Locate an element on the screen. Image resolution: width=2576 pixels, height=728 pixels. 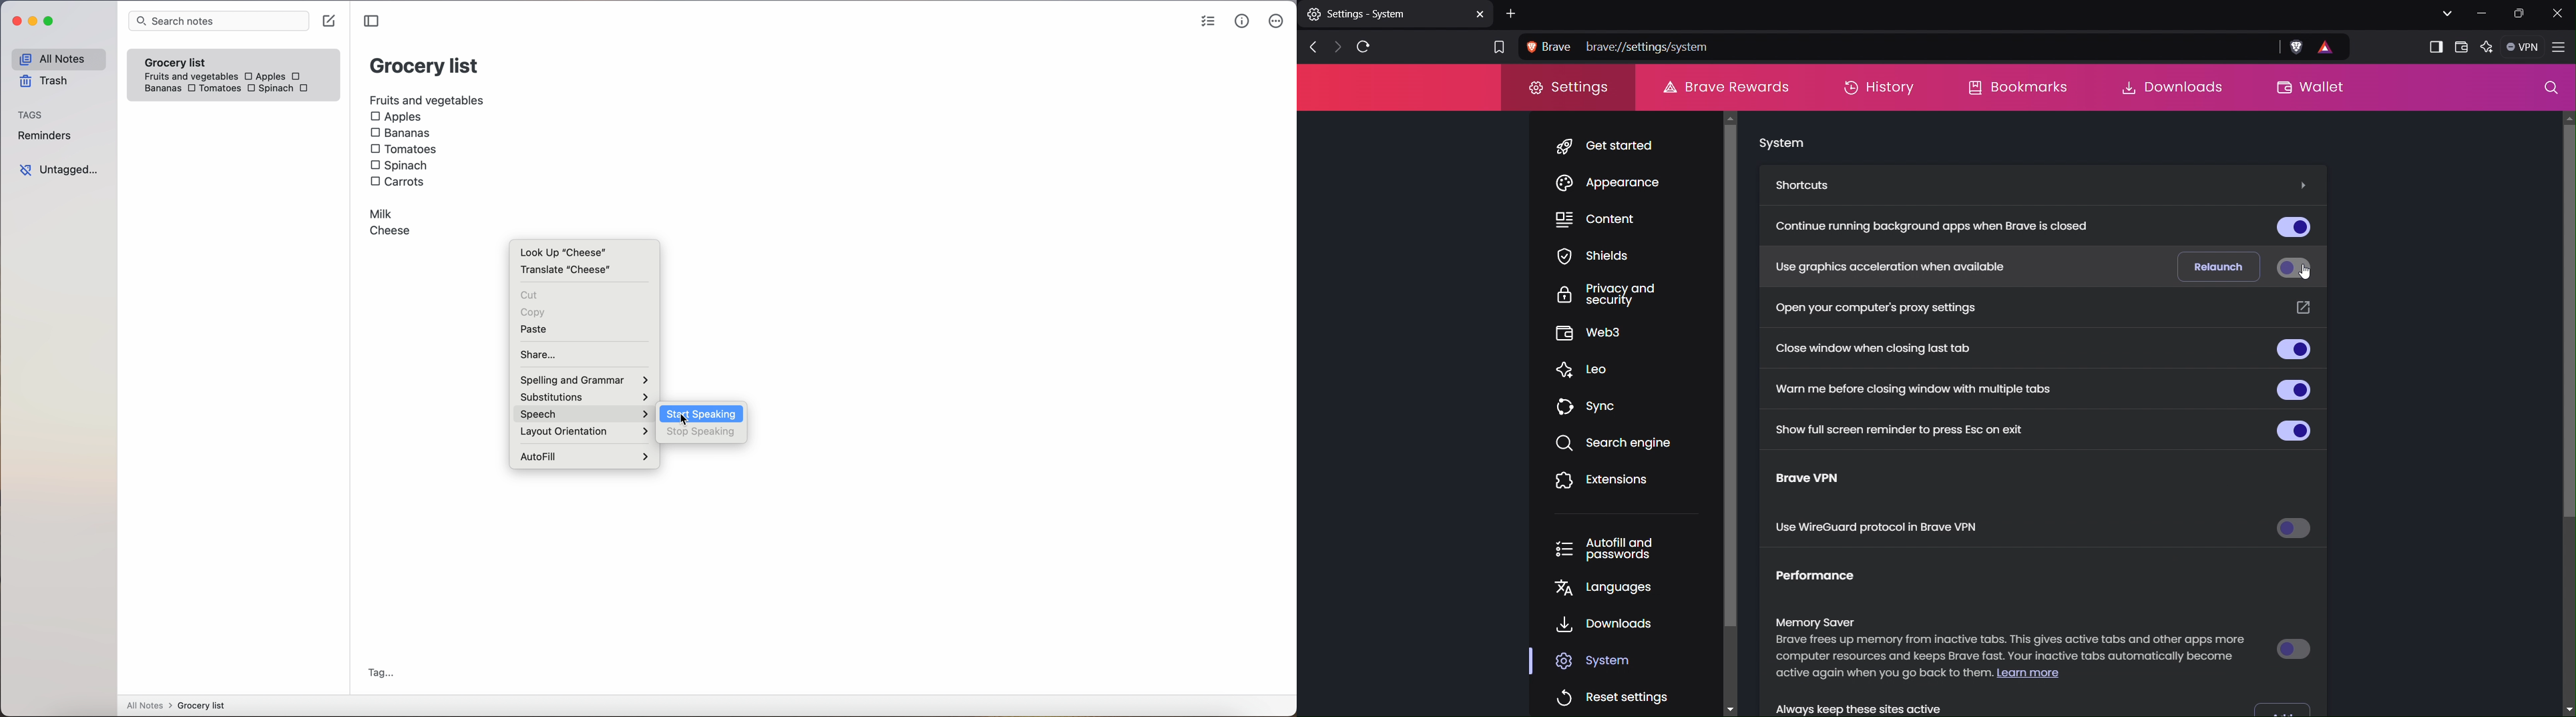
substitutions is located at coordinates (584, 397).